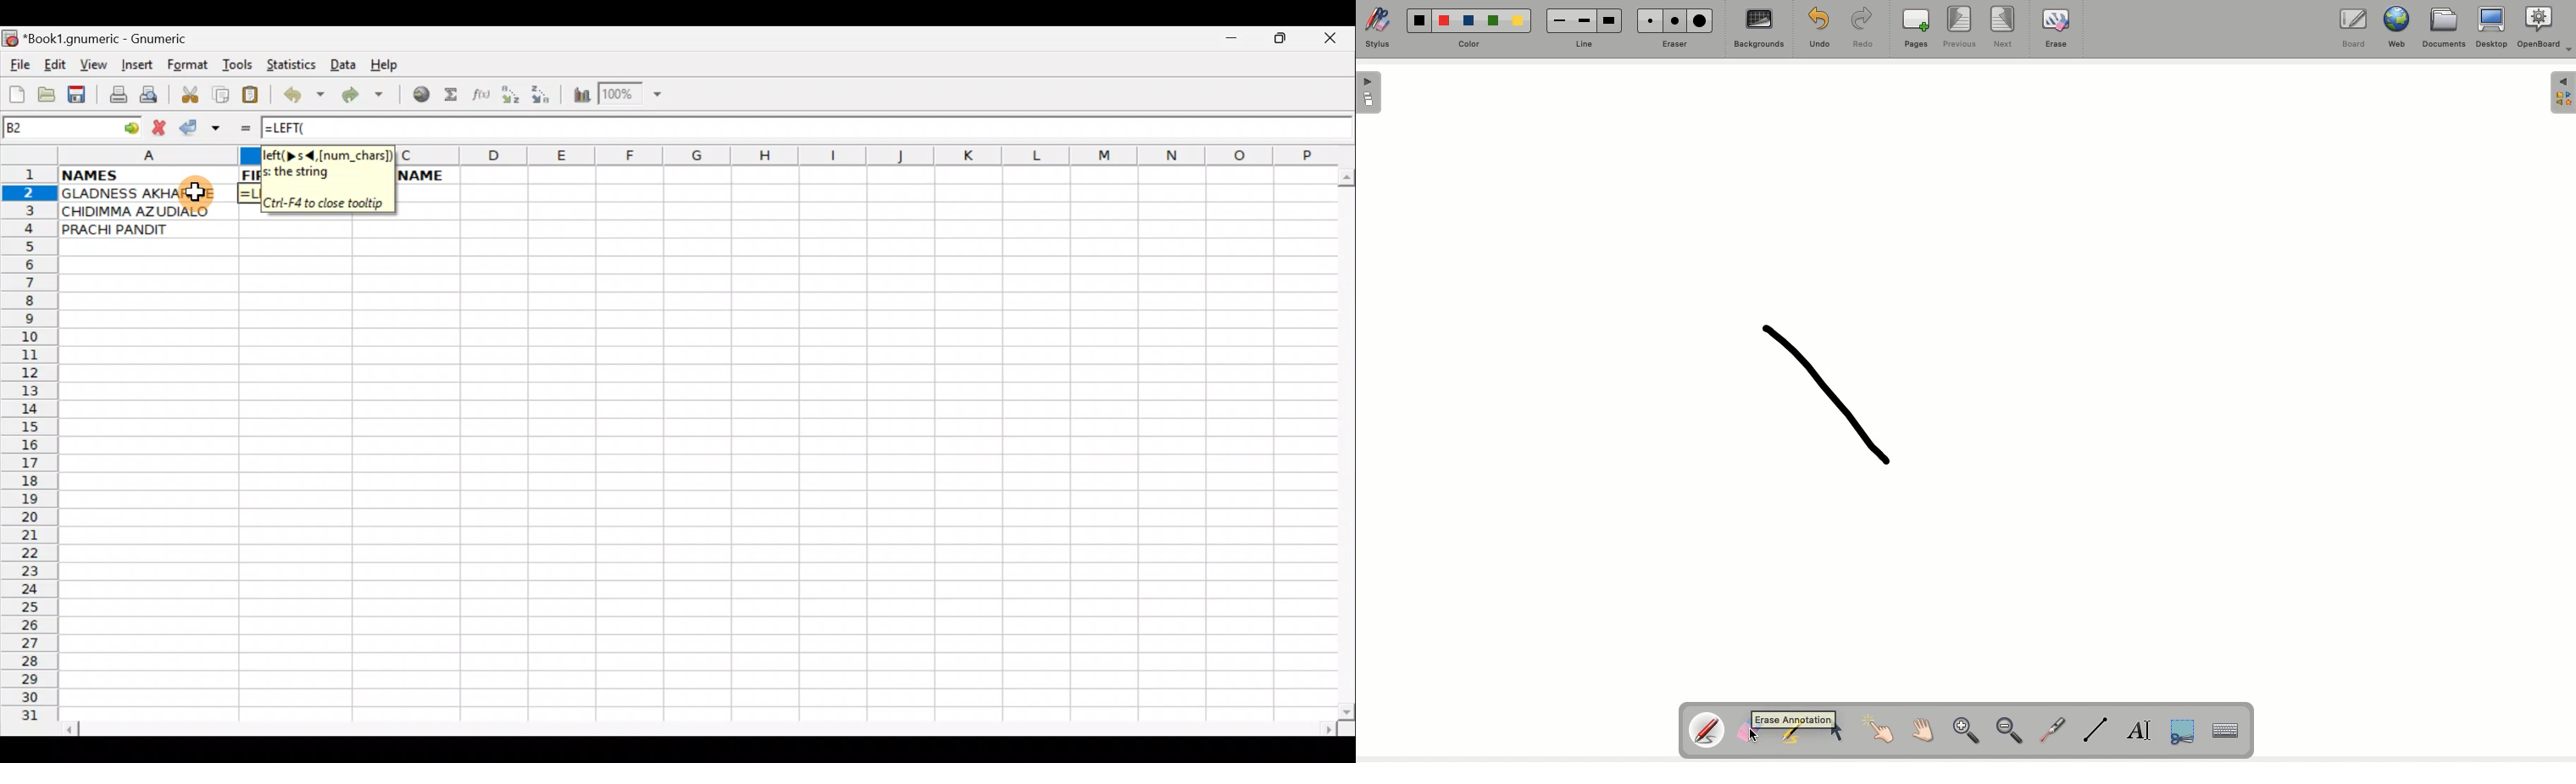  I want to click on Undo last action, so click(306, 97).